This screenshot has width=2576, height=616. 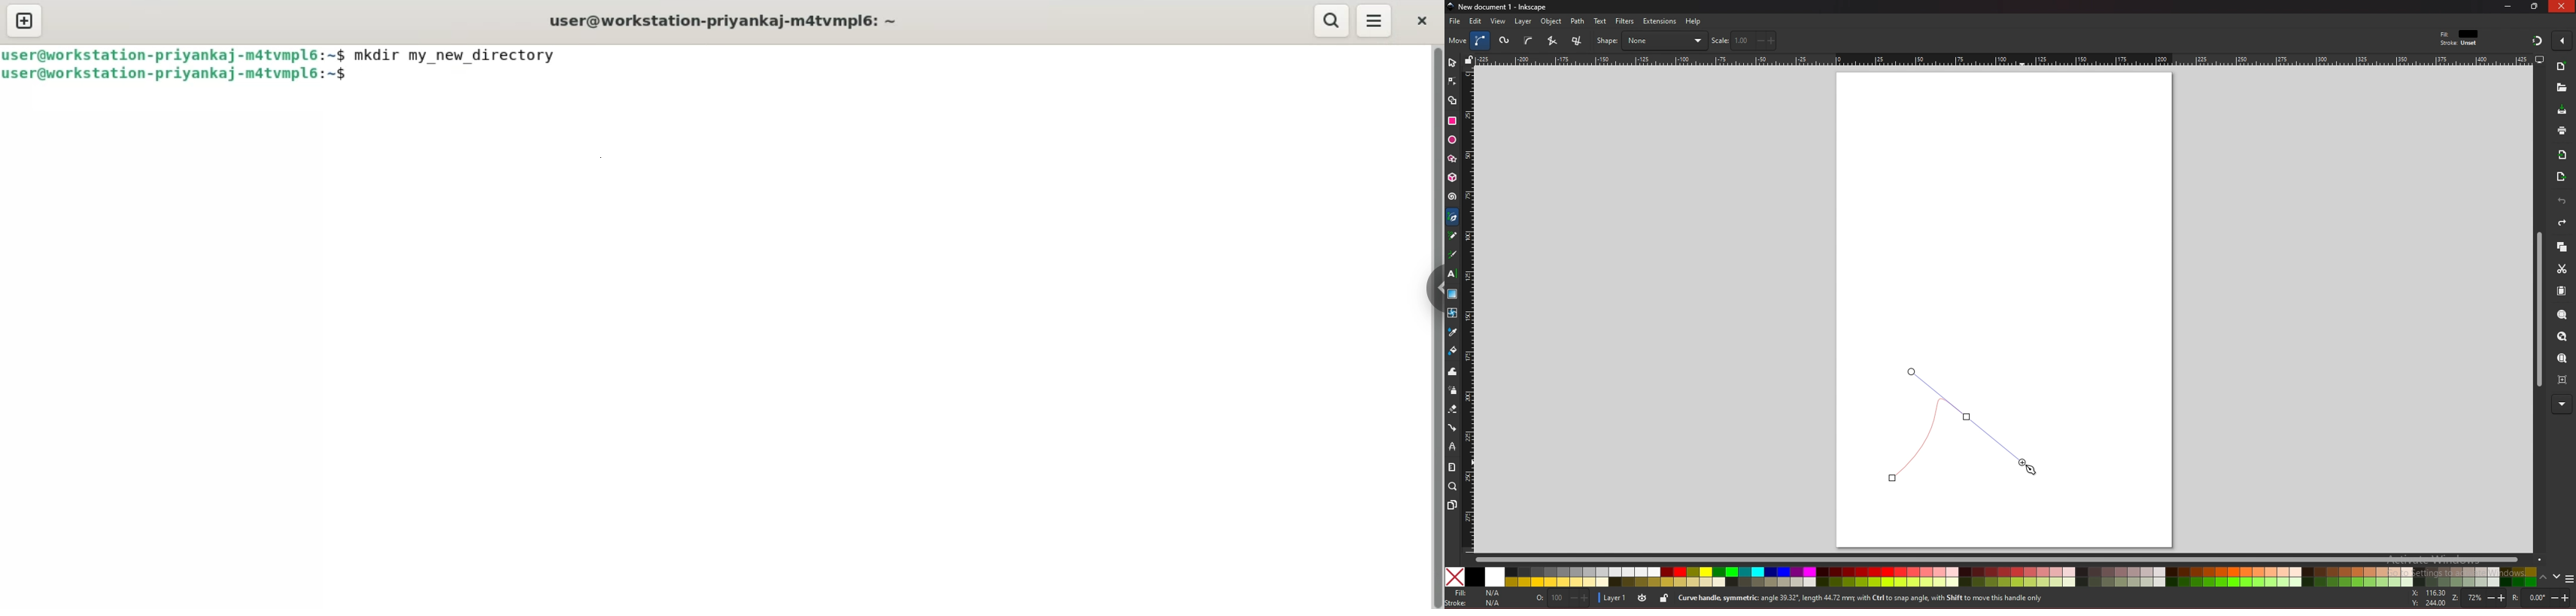 I want to click on opacity, so click(x=1564, y=599).